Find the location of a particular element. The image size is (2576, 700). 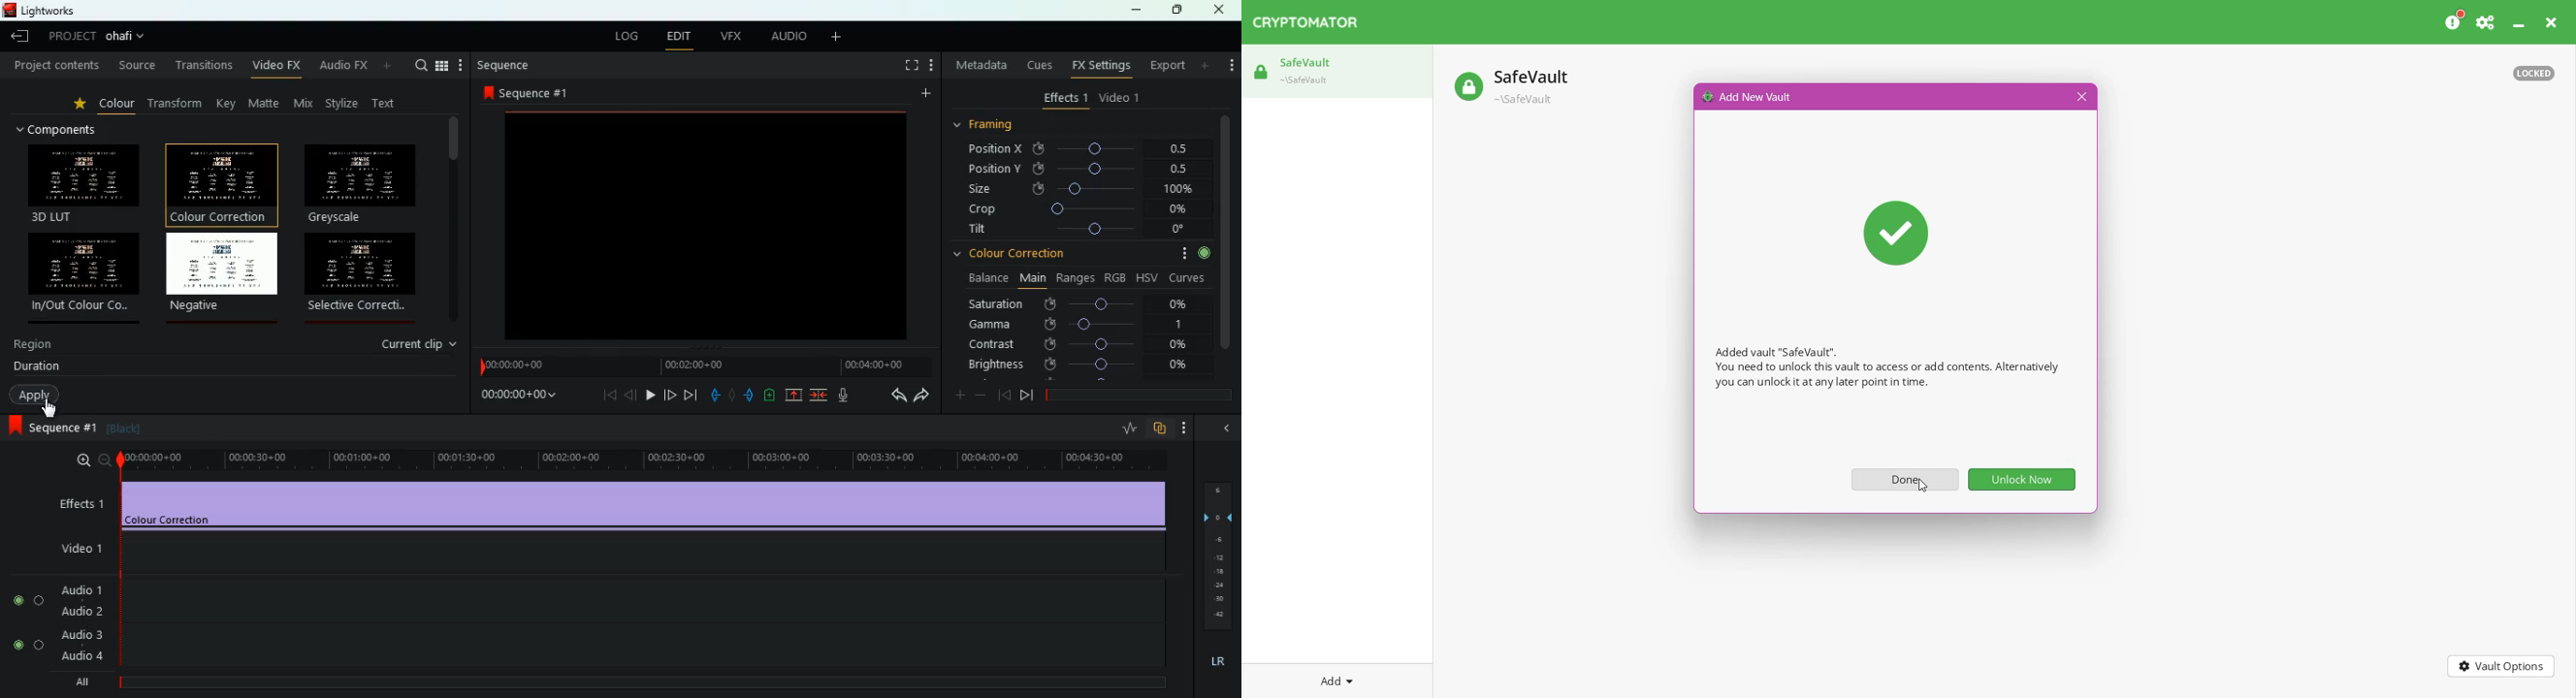

favorite is located at coordinates (83, 106).